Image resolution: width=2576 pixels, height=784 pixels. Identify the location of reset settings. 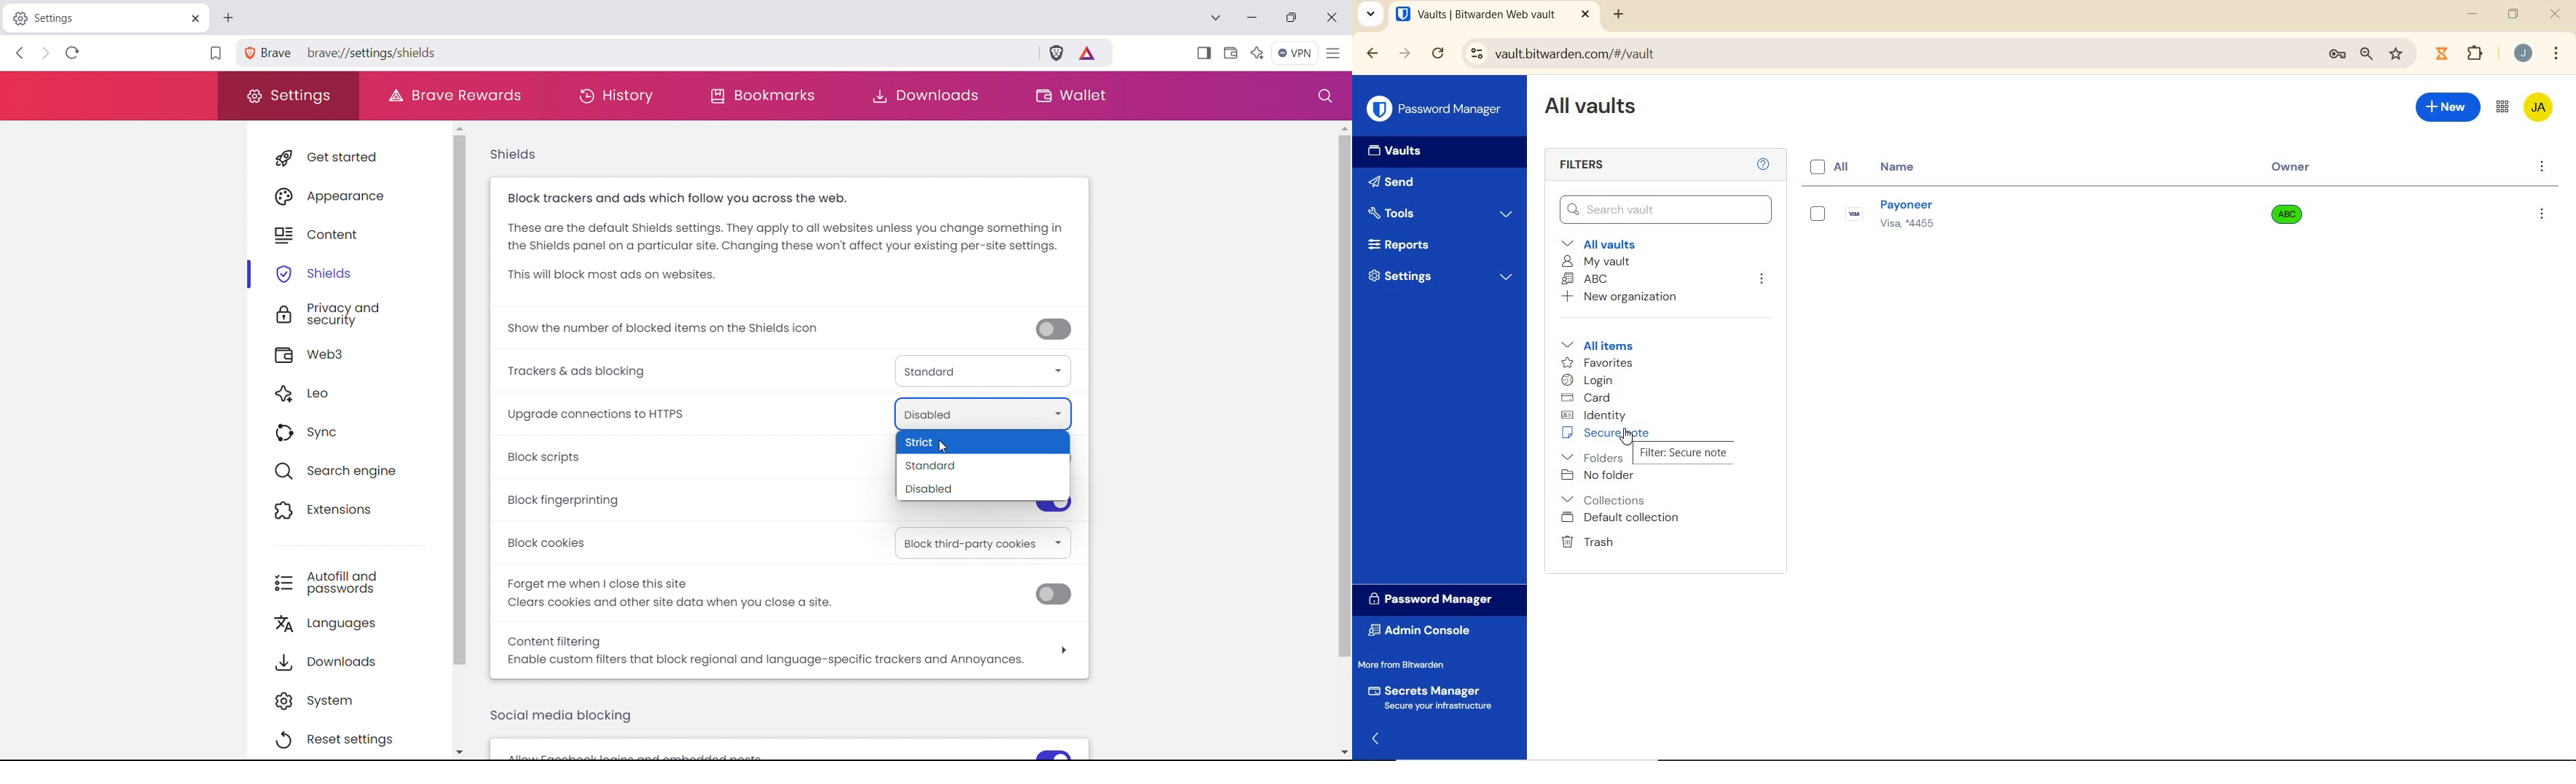
(352, 740).